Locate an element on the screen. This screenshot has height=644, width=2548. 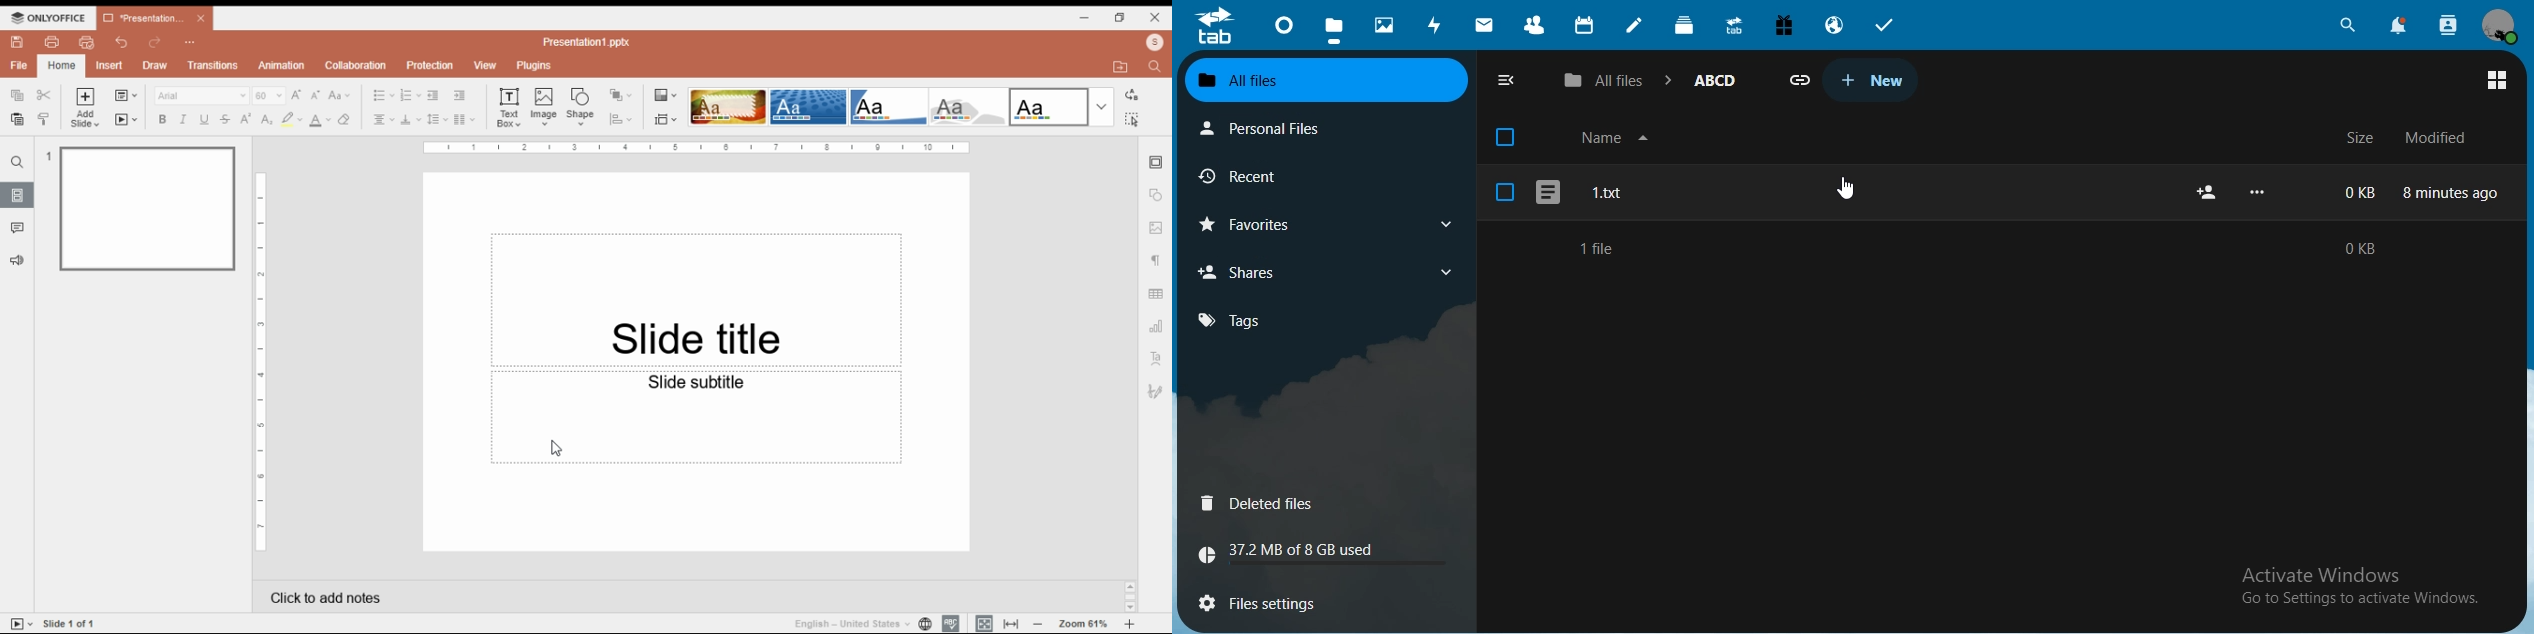
text box is located at coordinates (511, 106).